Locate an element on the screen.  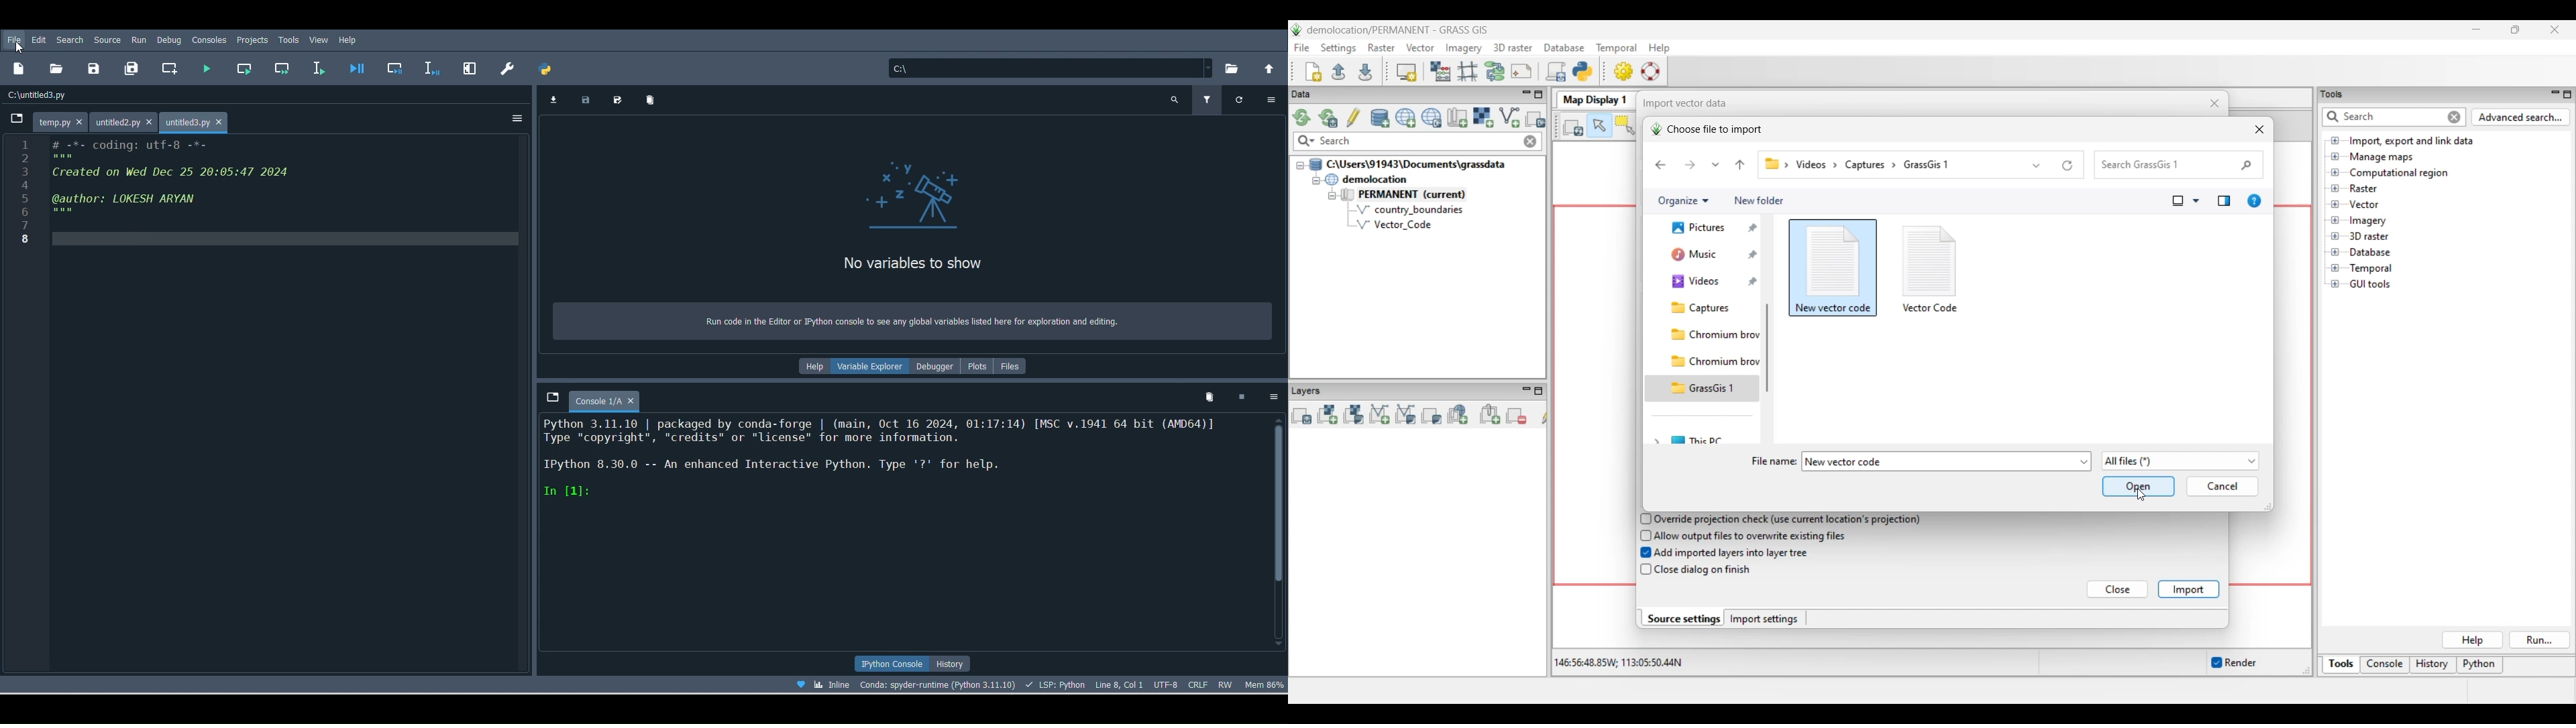
temp.py is located at coordinates (58, 123).